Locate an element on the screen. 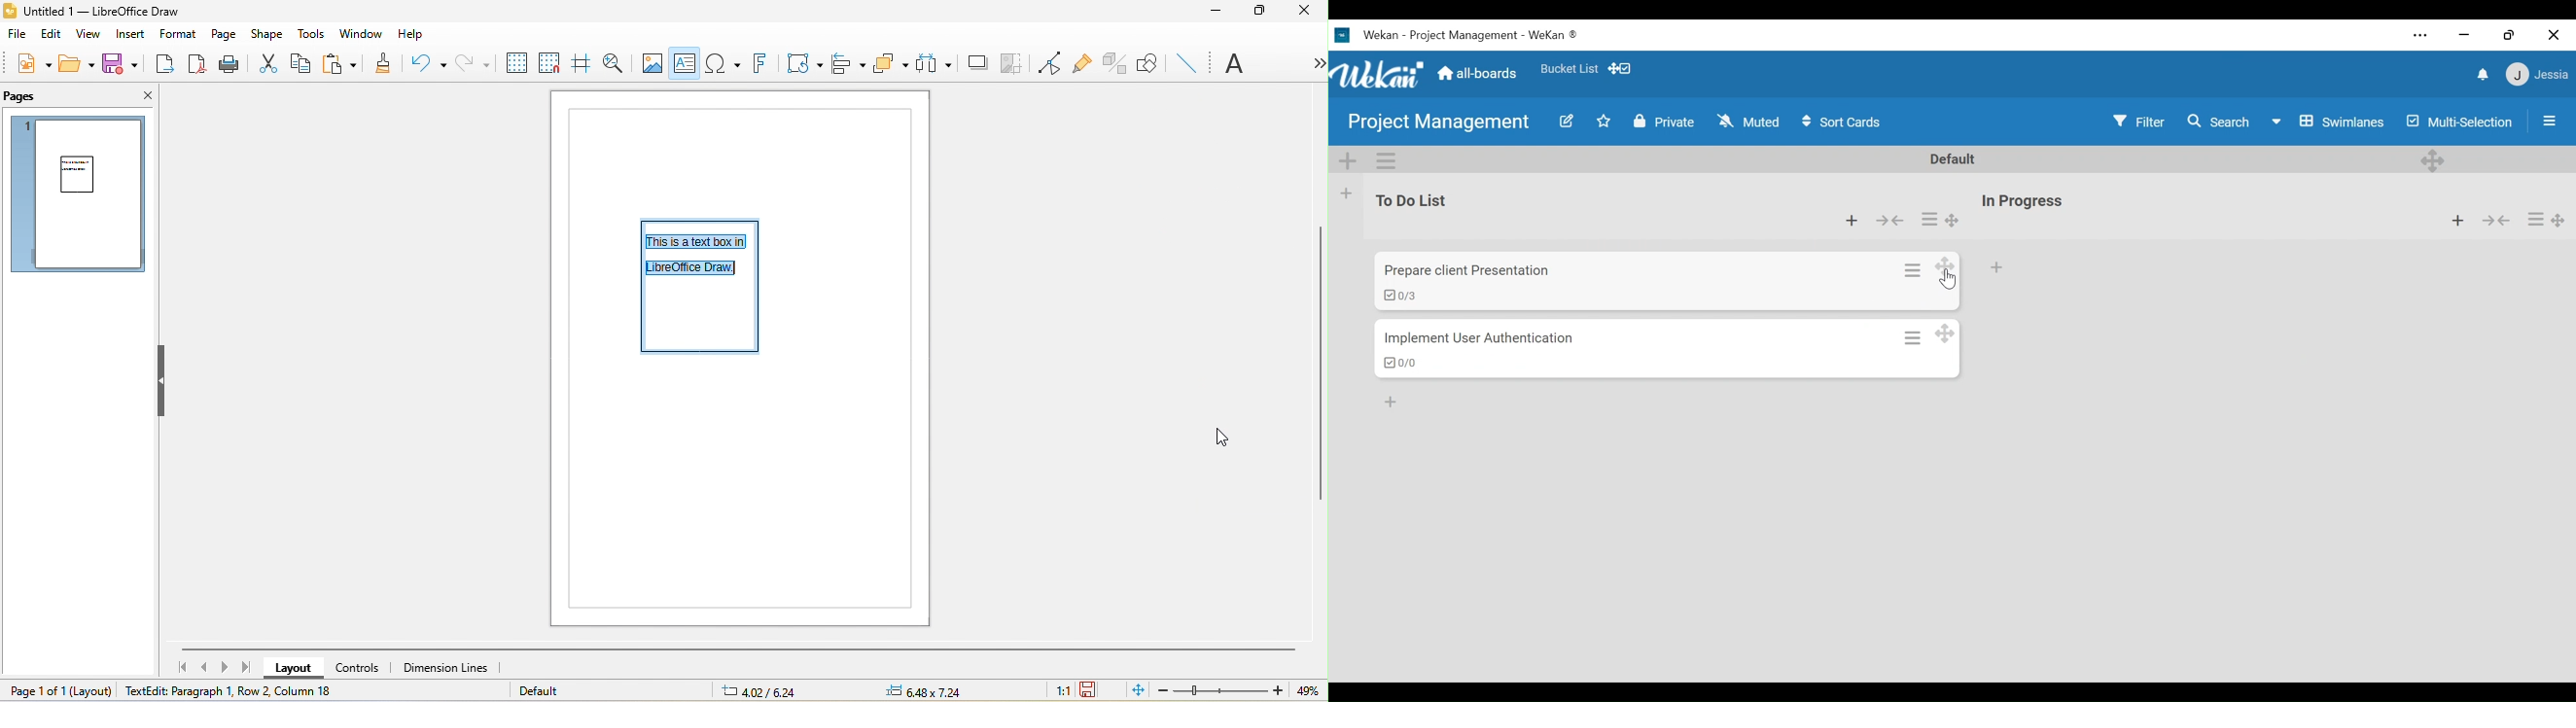  Desktop drag handles is located at coordinates (2430, 160).